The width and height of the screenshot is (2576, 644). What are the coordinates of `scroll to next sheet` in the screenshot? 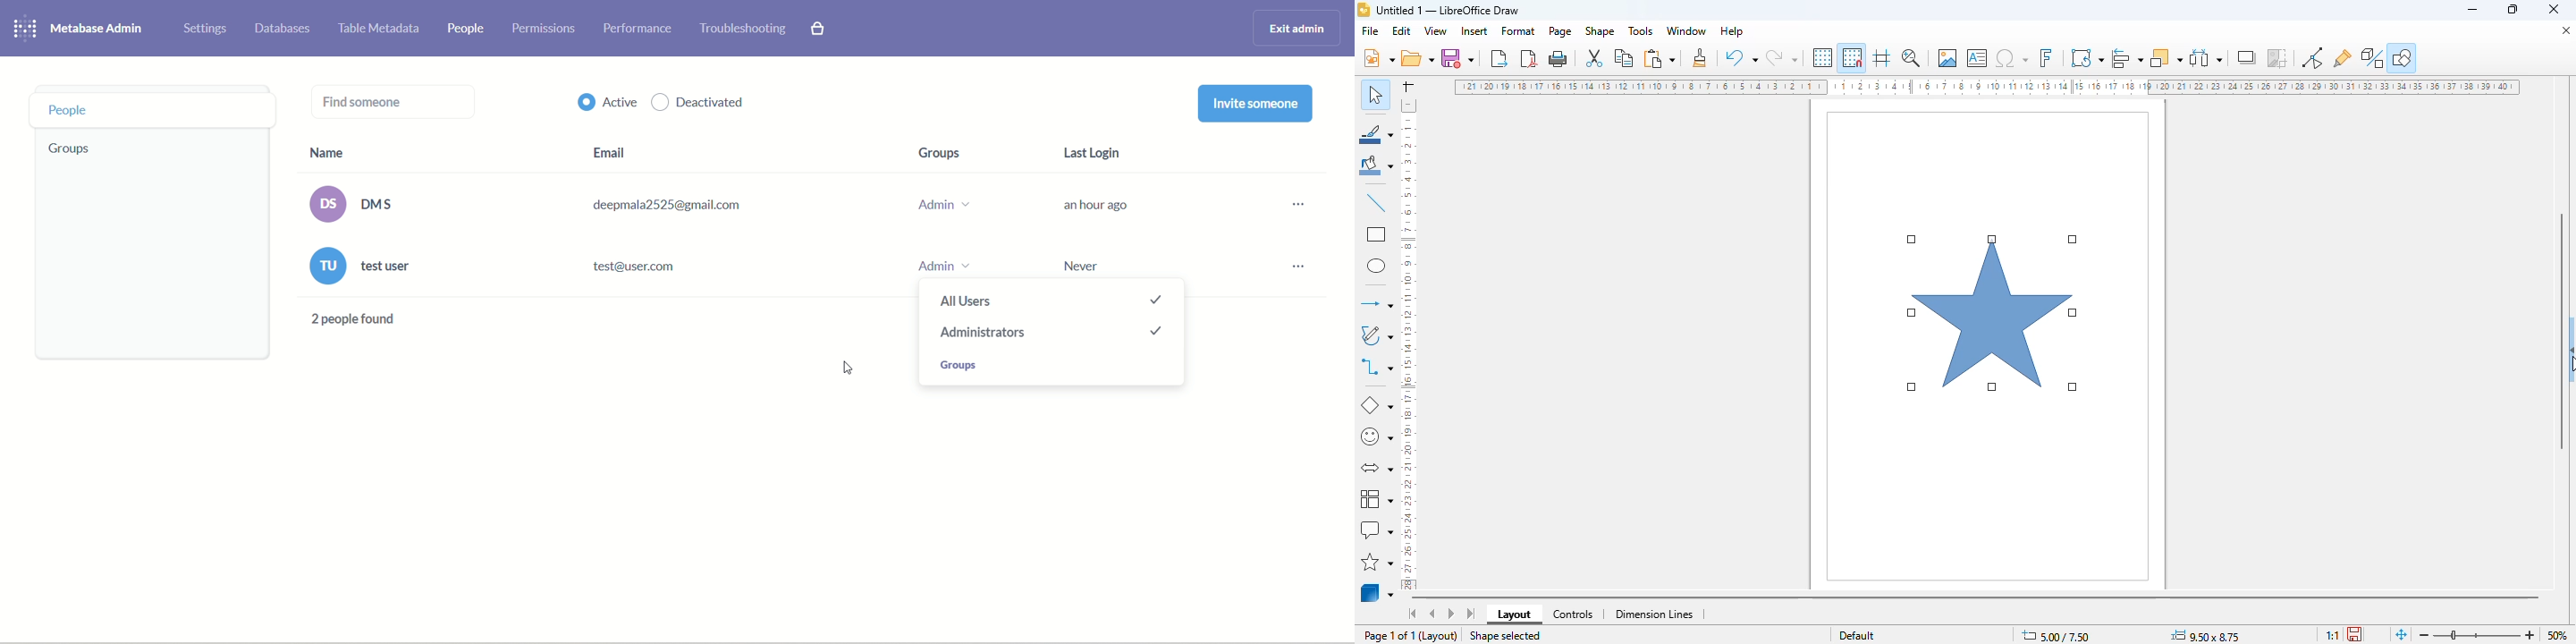 It's located at (1451, 614).